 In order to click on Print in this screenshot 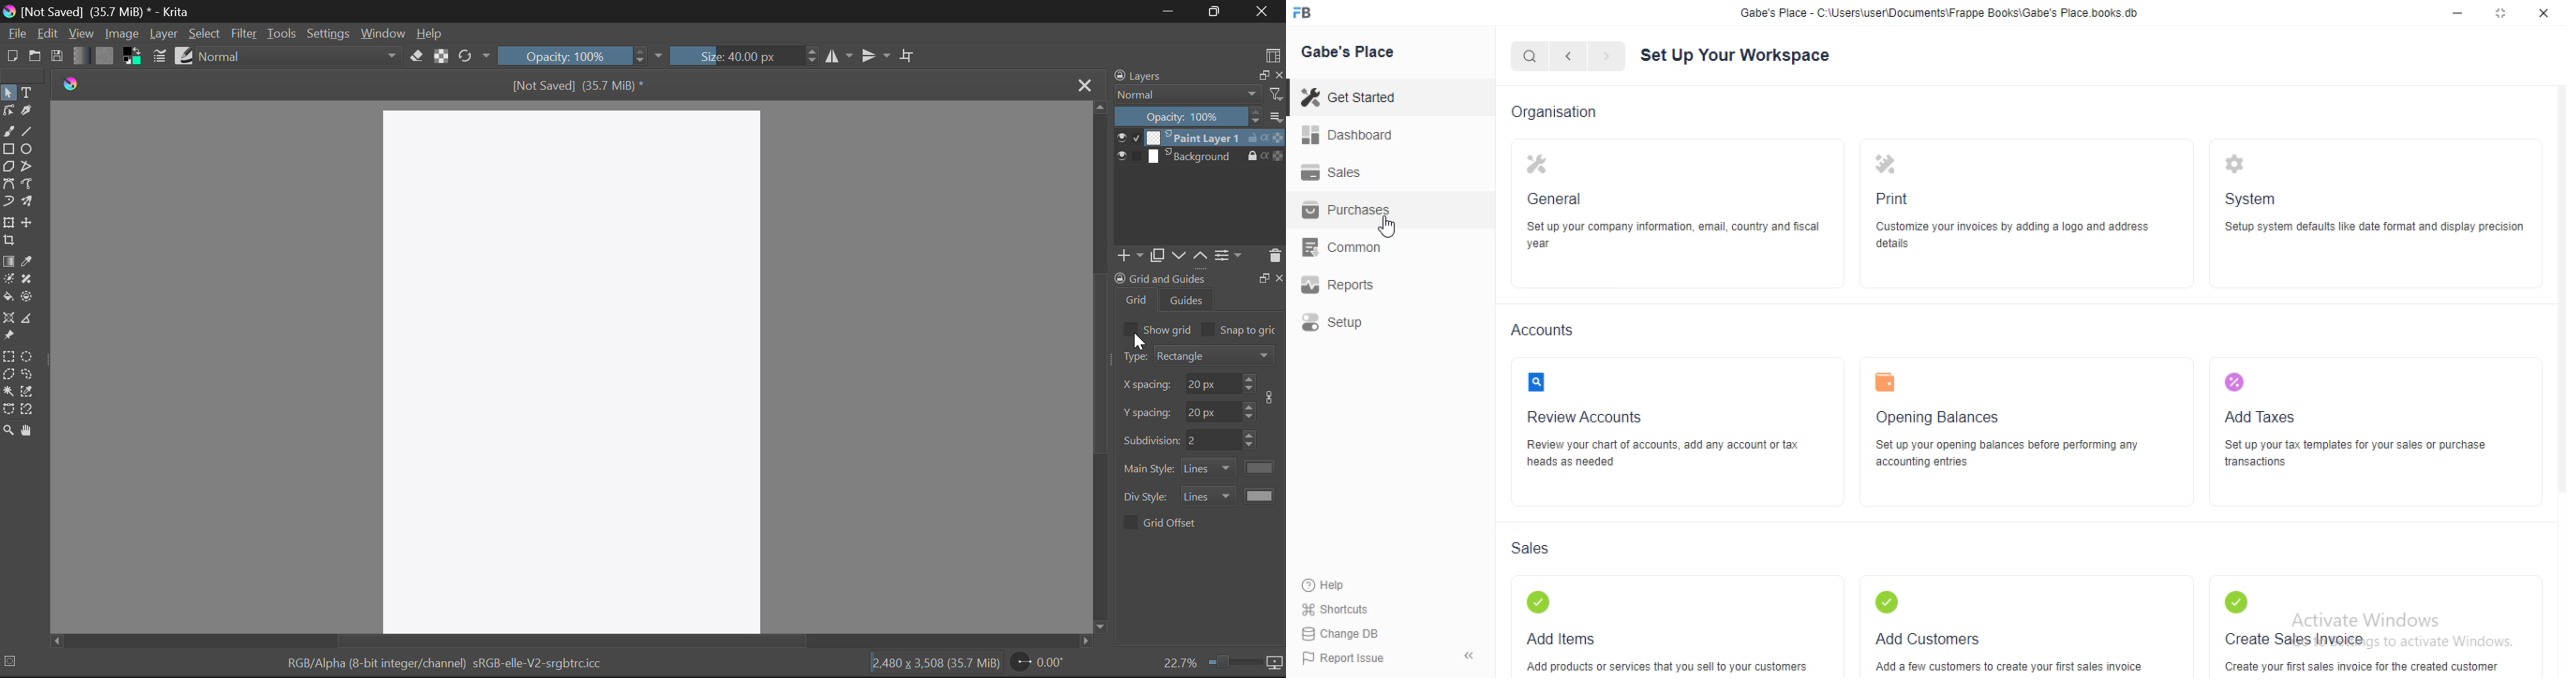, I will do `click(1894, 197)`.